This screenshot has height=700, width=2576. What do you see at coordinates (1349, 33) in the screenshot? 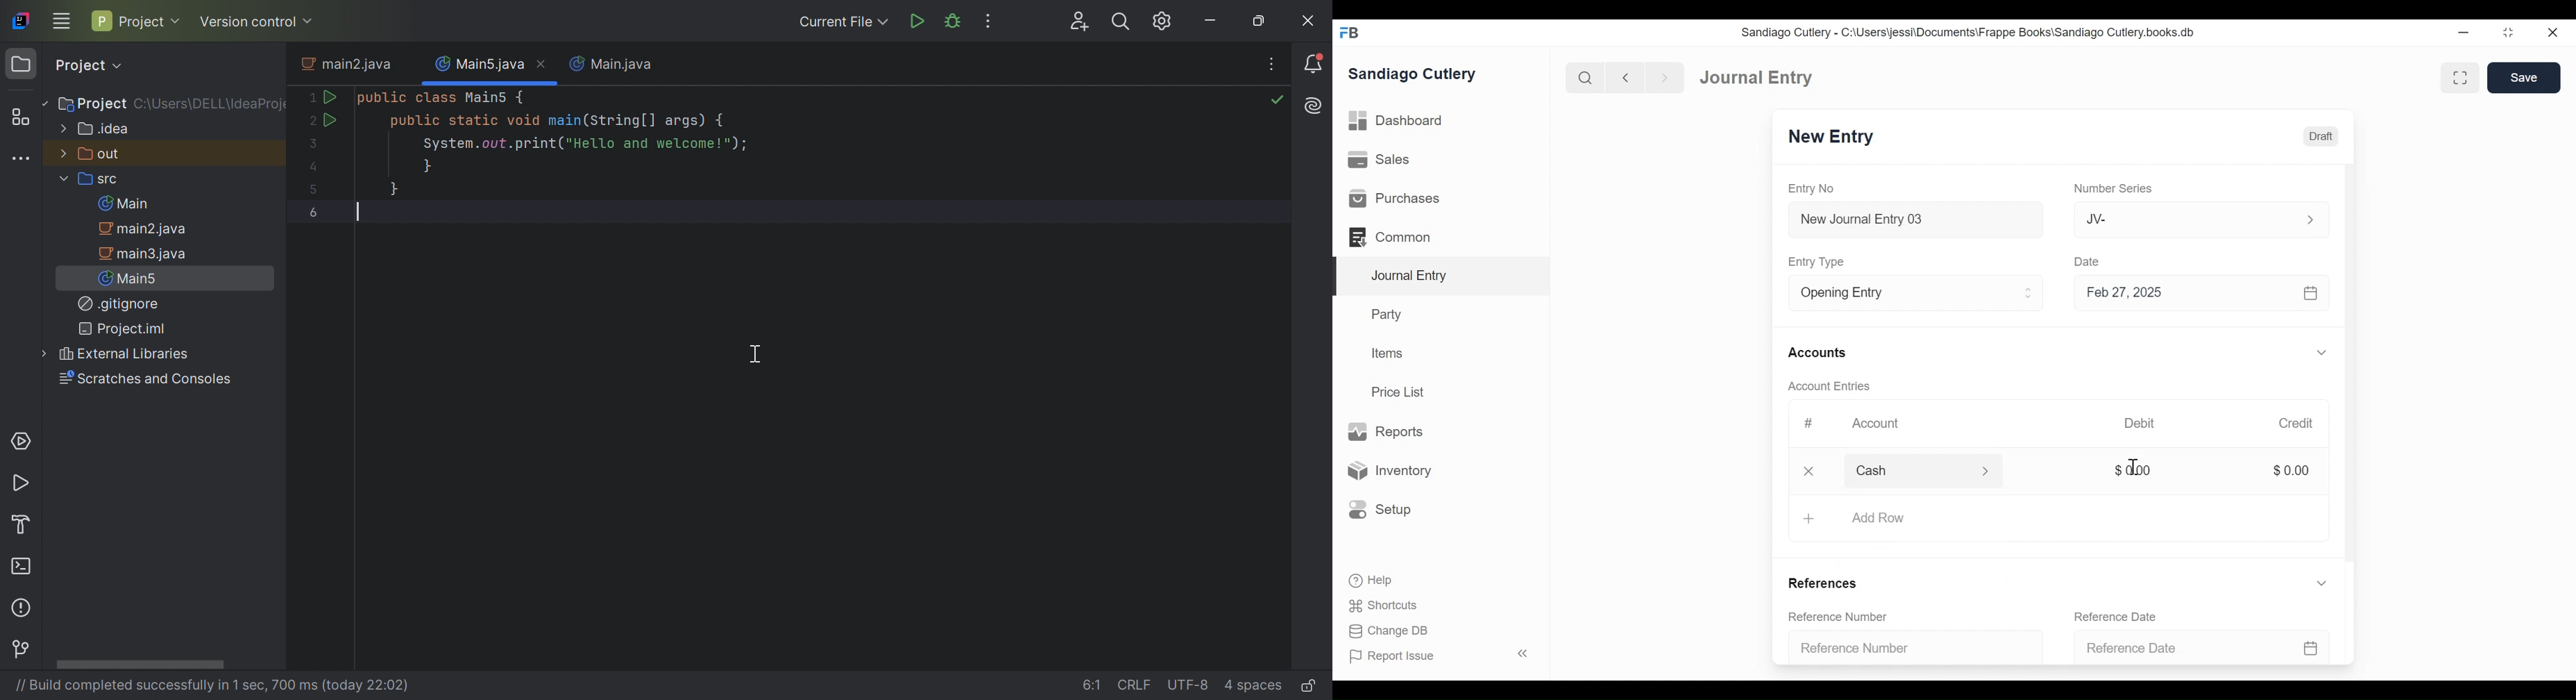
I see `Frappe Books Desktop Icon` at bounding box center [1349, 33].